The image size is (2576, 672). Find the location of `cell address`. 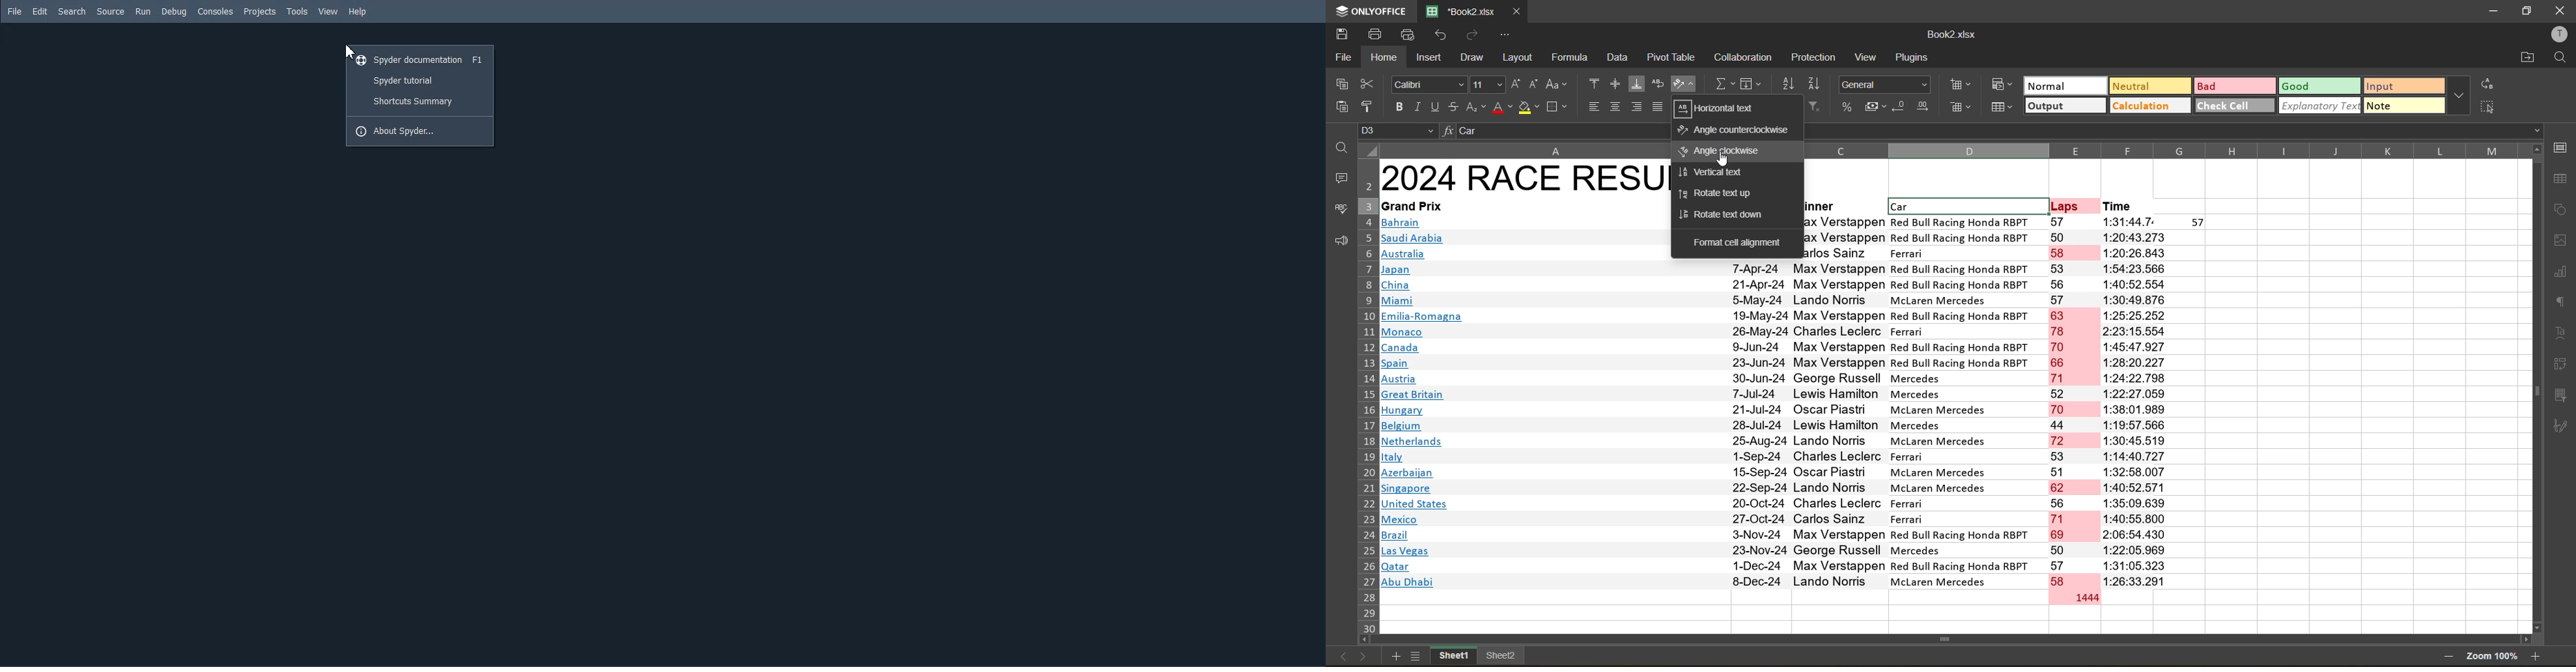

cell address is located at coordinates (1399, 130).